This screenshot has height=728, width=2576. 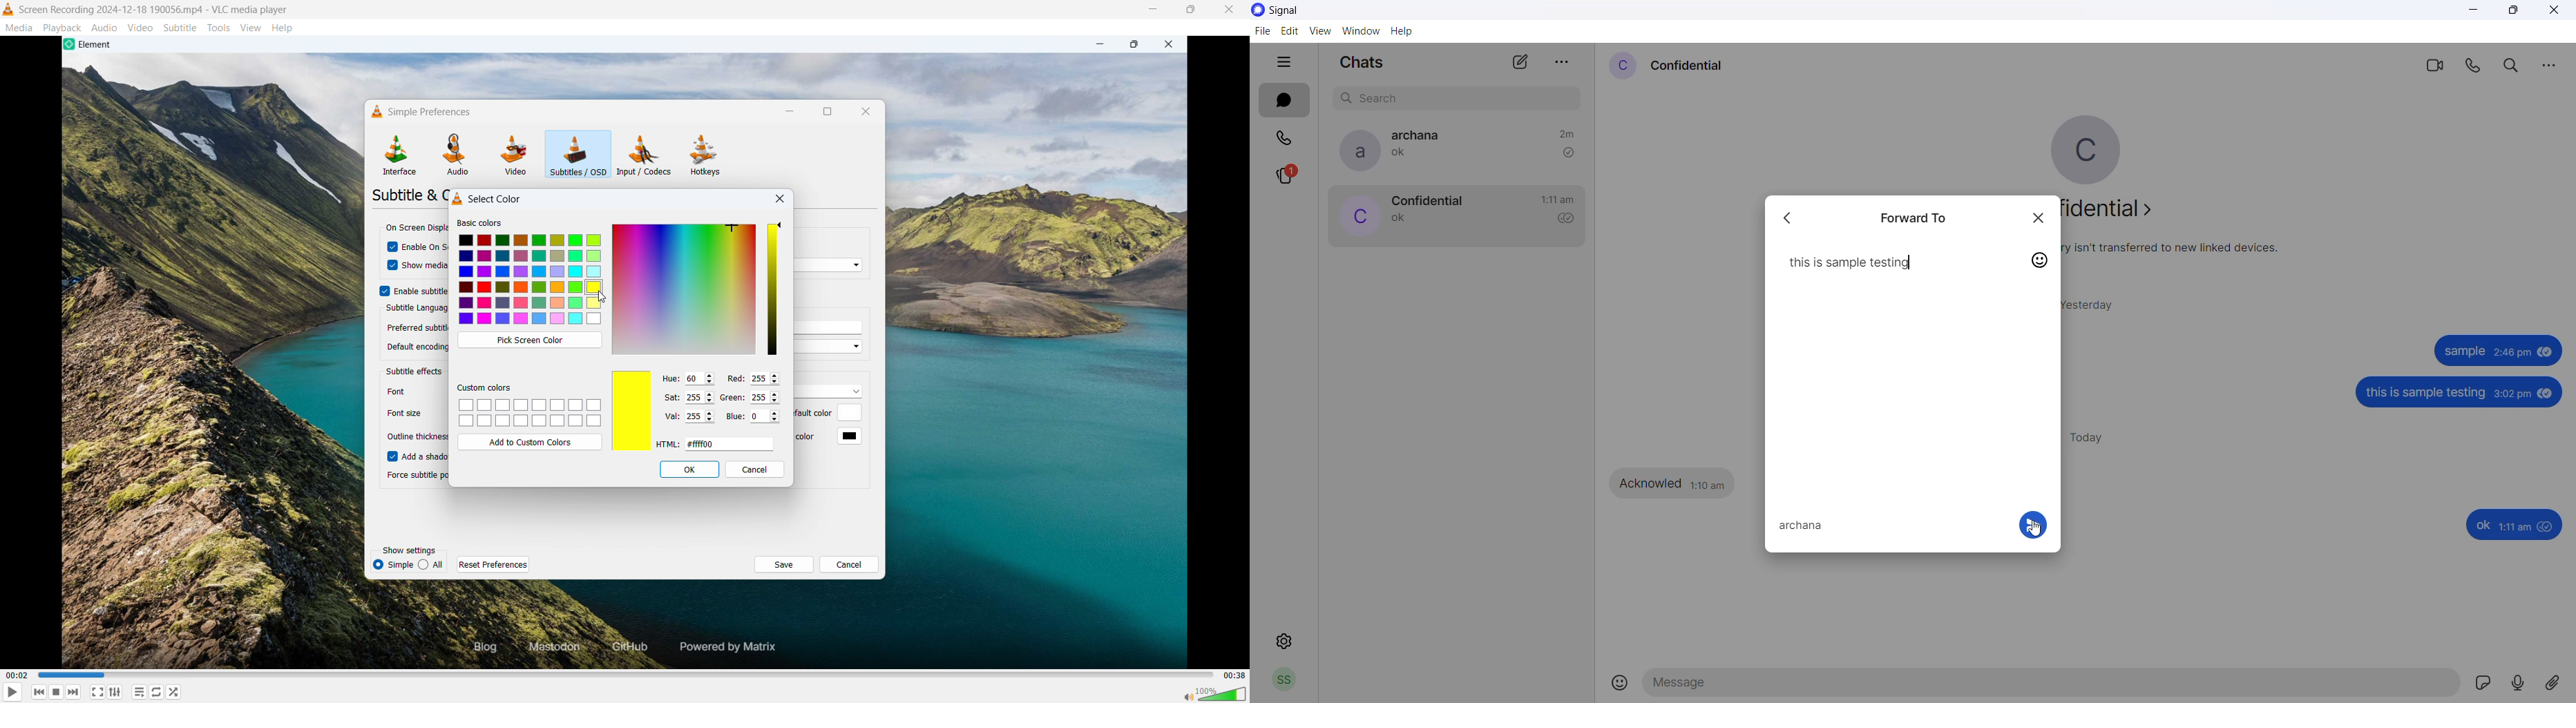 What do you see at coordinates (415, 325) in the screenshot?
I see `| Preferred subtitle language` at bounding box center [415, 325].